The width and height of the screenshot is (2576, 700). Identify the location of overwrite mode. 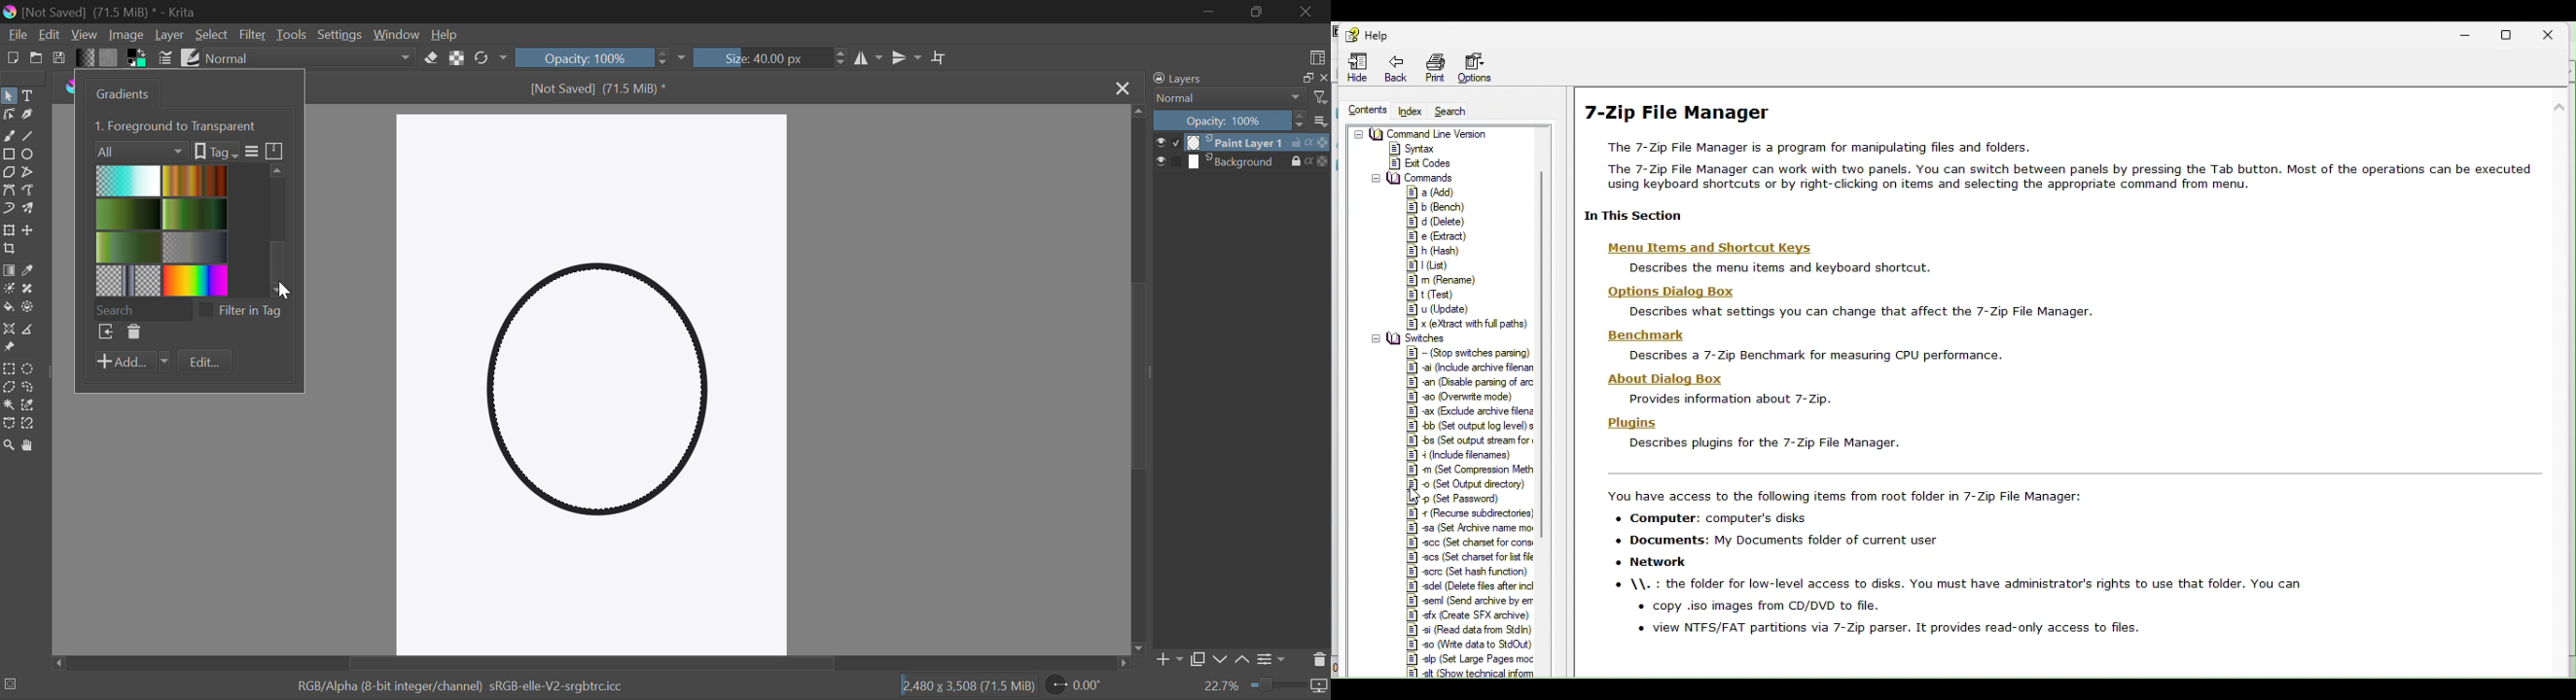
(1462, 398).